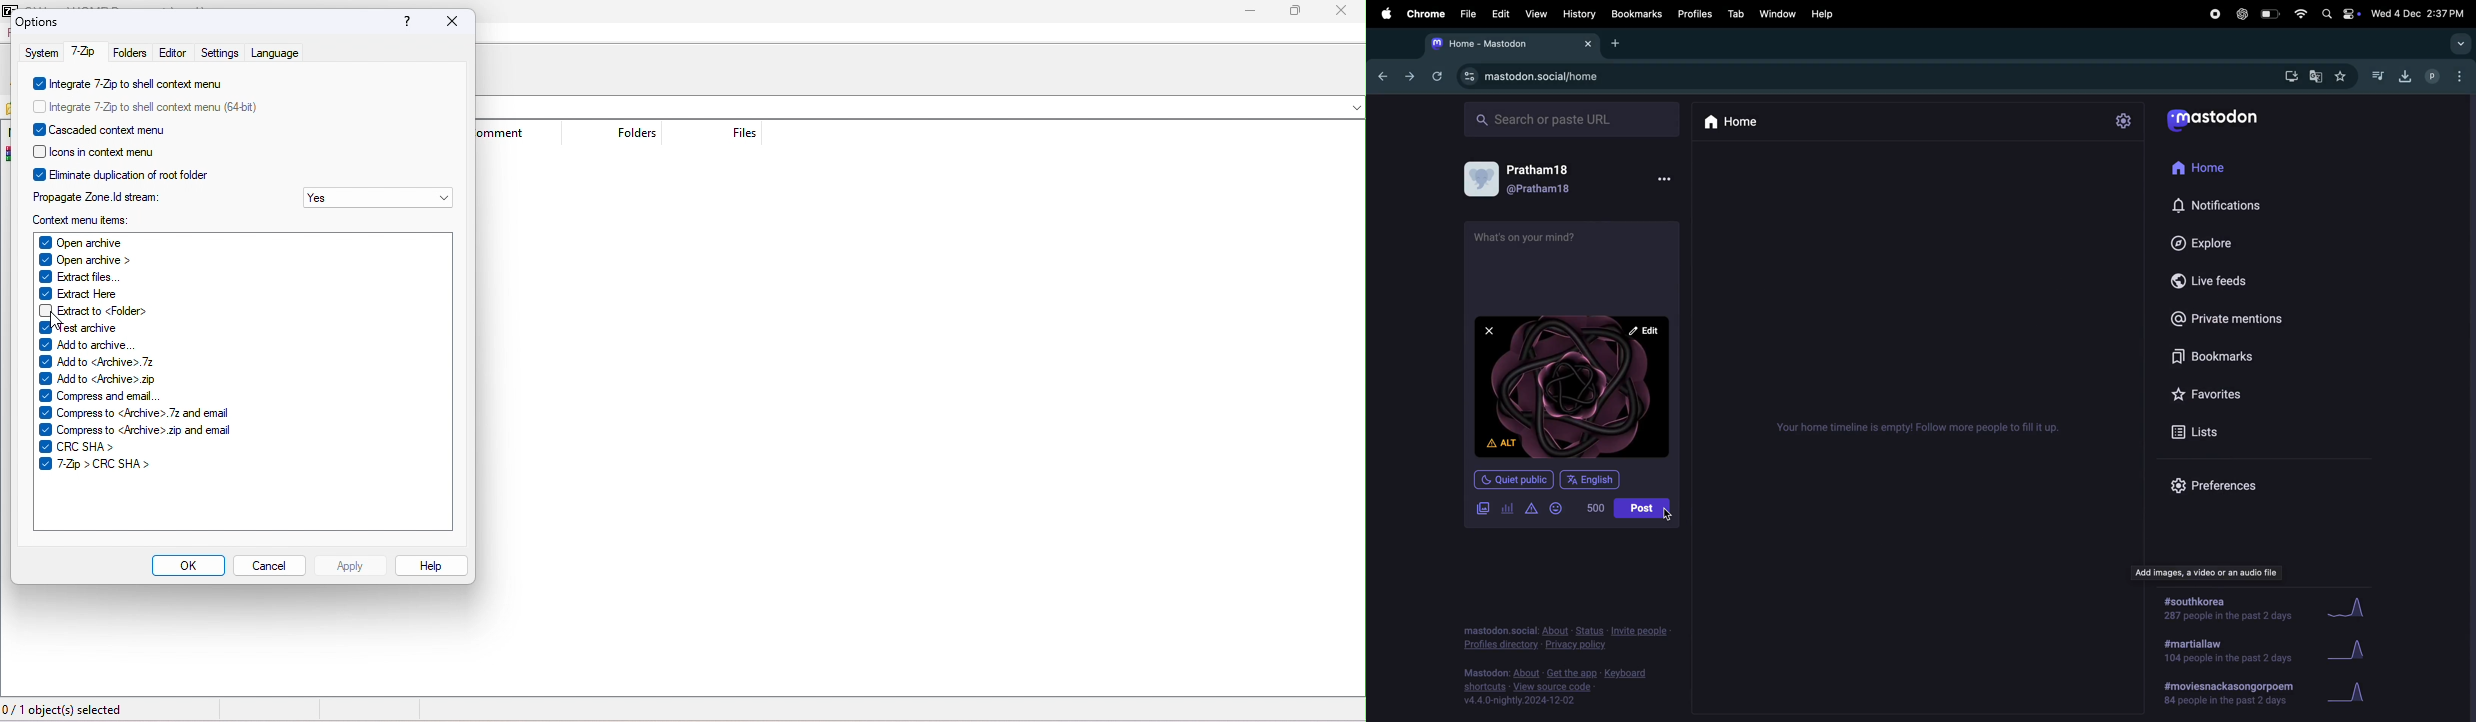 The height and width of the screenshot is (728, 2492). What do you see at coordinates (2403, 75) in the screenshot?
I see `downloads` at bounding box center [2403, 75].